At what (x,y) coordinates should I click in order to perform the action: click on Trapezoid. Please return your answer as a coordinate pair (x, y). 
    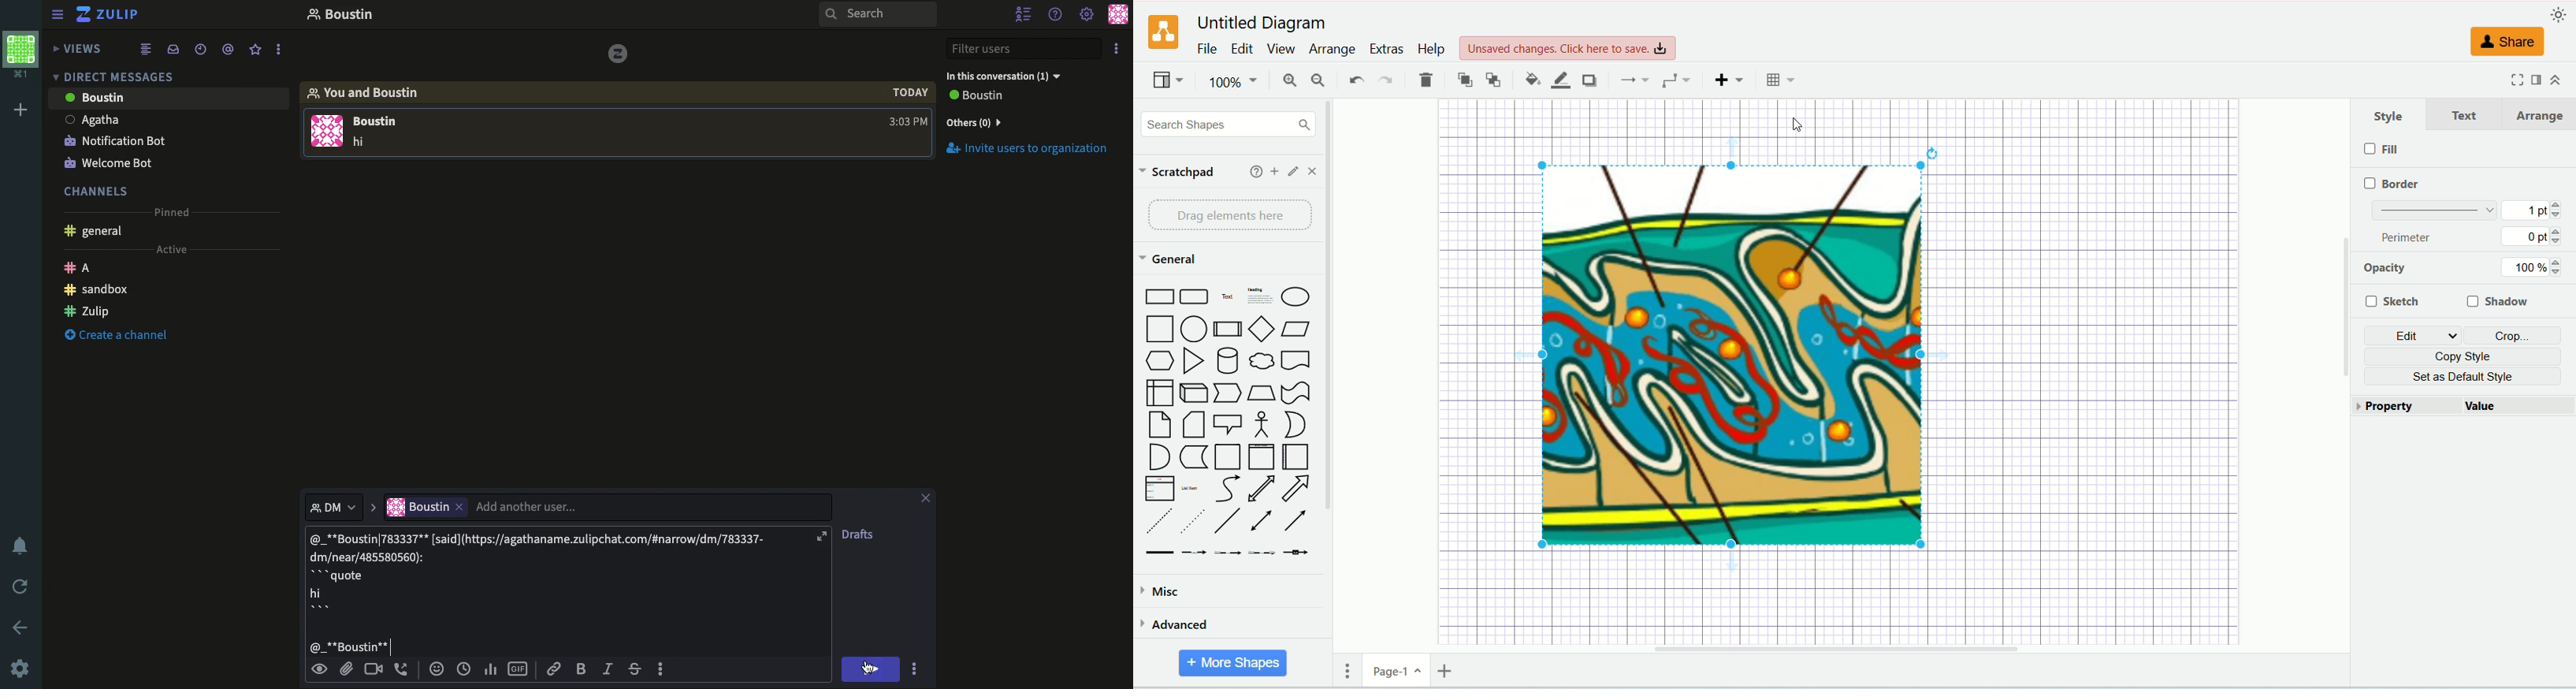
    Looking at the image, I should click on (1261, 394).